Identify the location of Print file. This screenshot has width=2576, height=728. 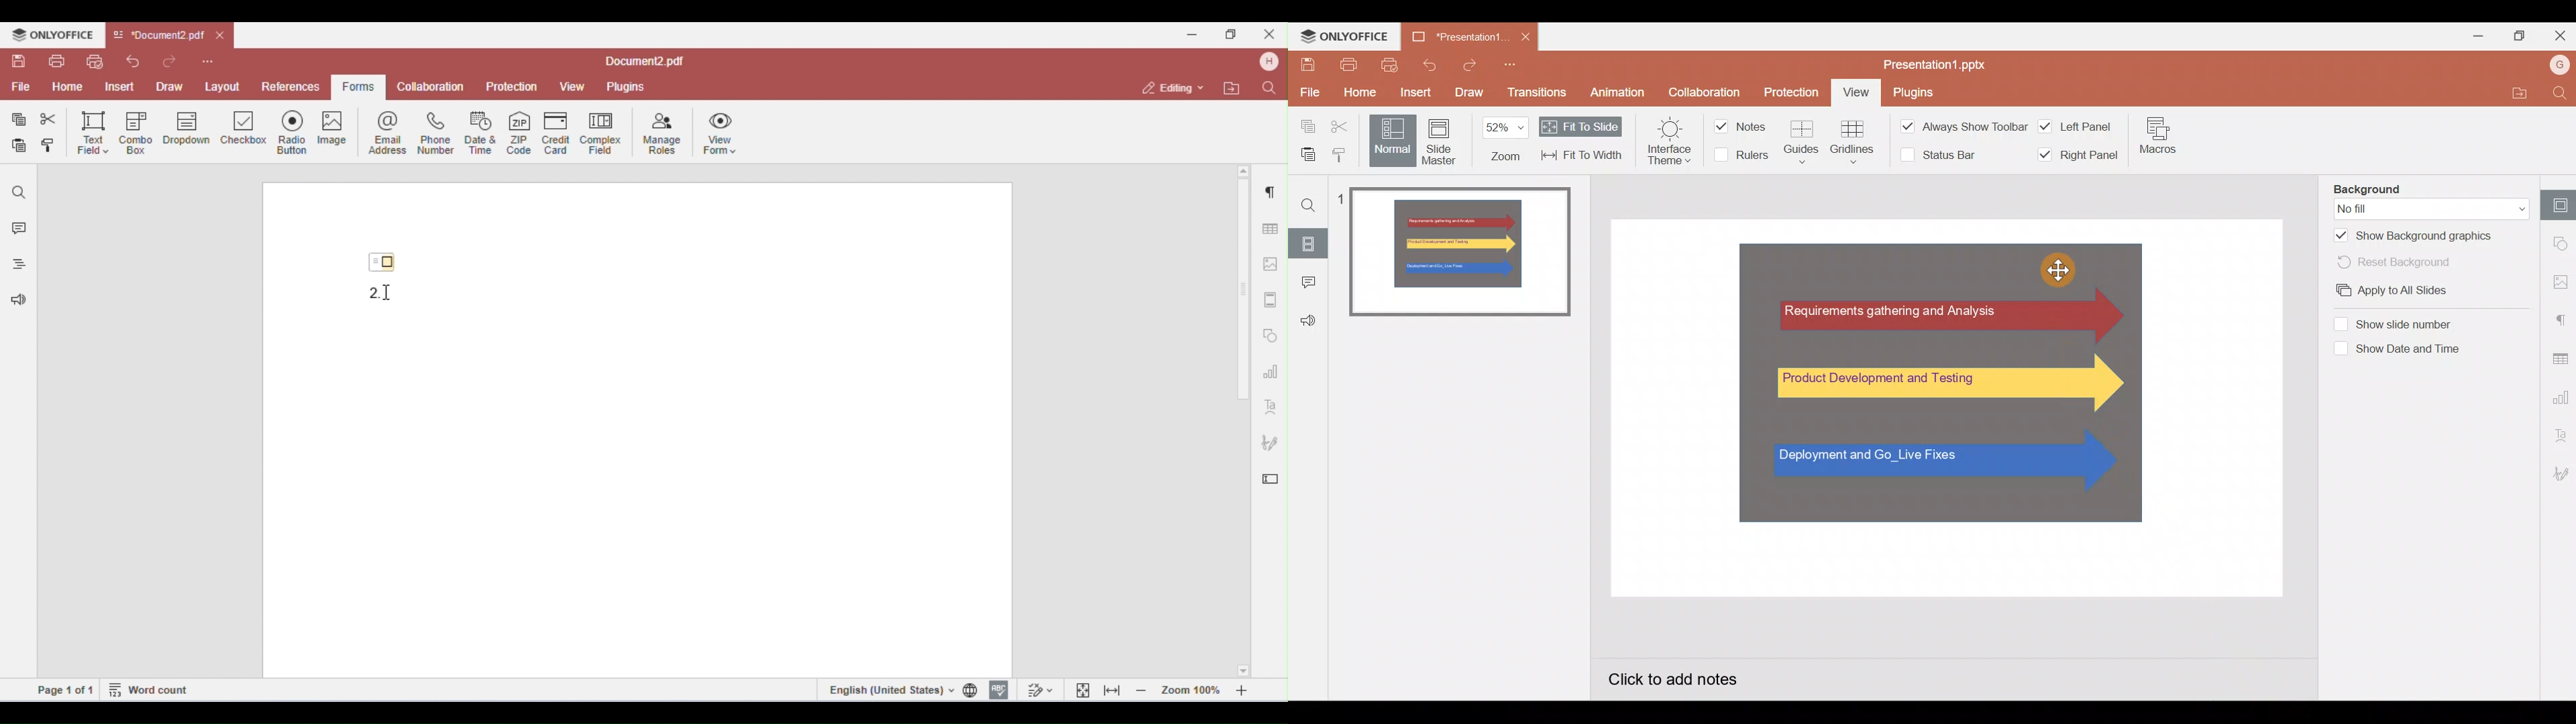
(1344, 65).